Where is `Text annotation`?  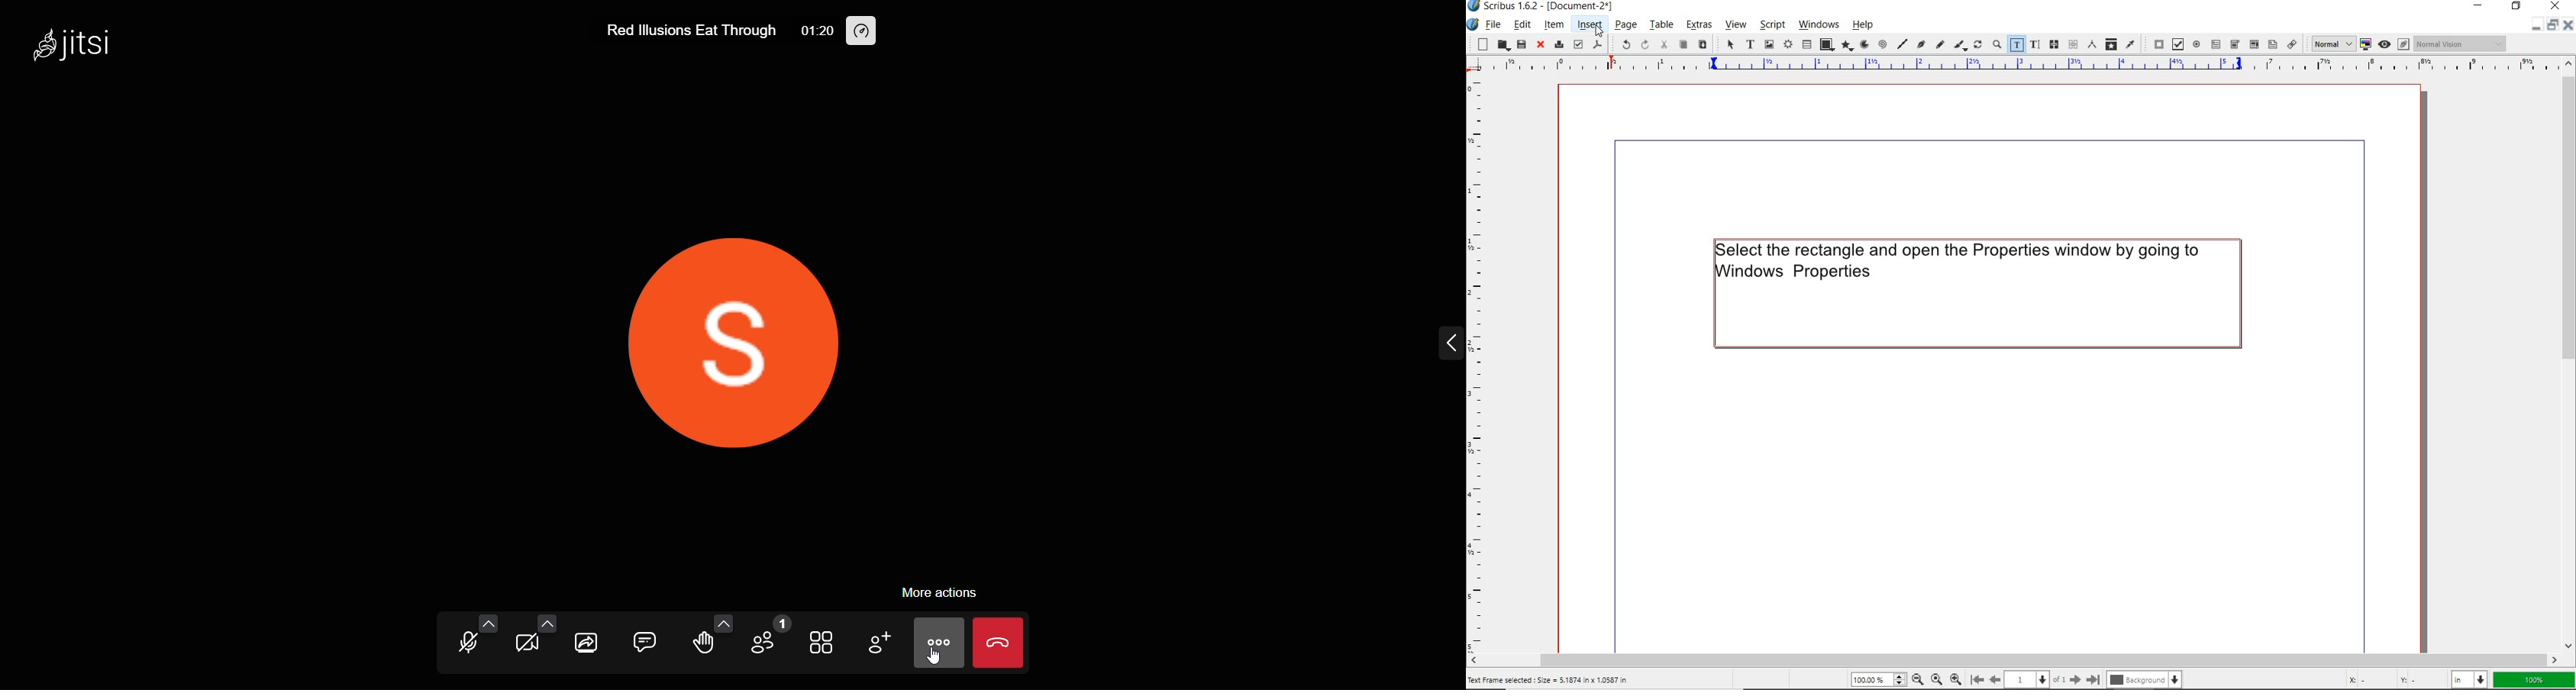
Text annotation is located at coordinates (2272, 45).